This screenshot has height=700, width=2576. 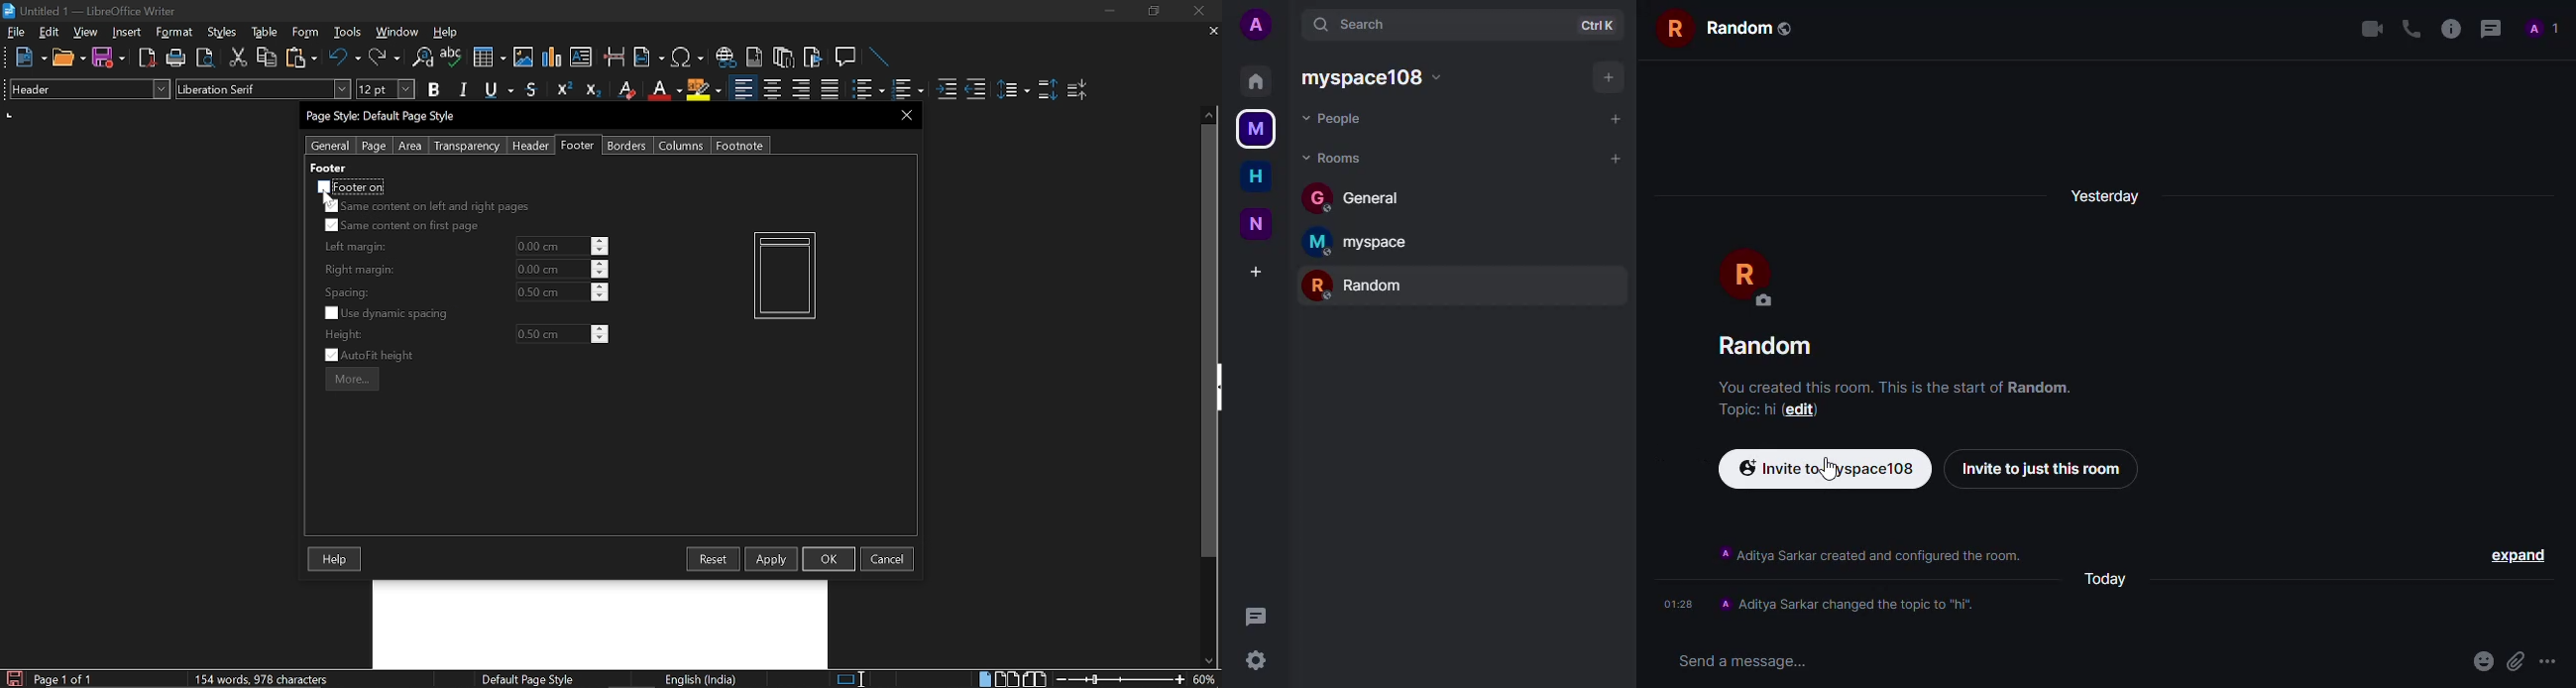 I want to click on height, so click(x=346, y=335).